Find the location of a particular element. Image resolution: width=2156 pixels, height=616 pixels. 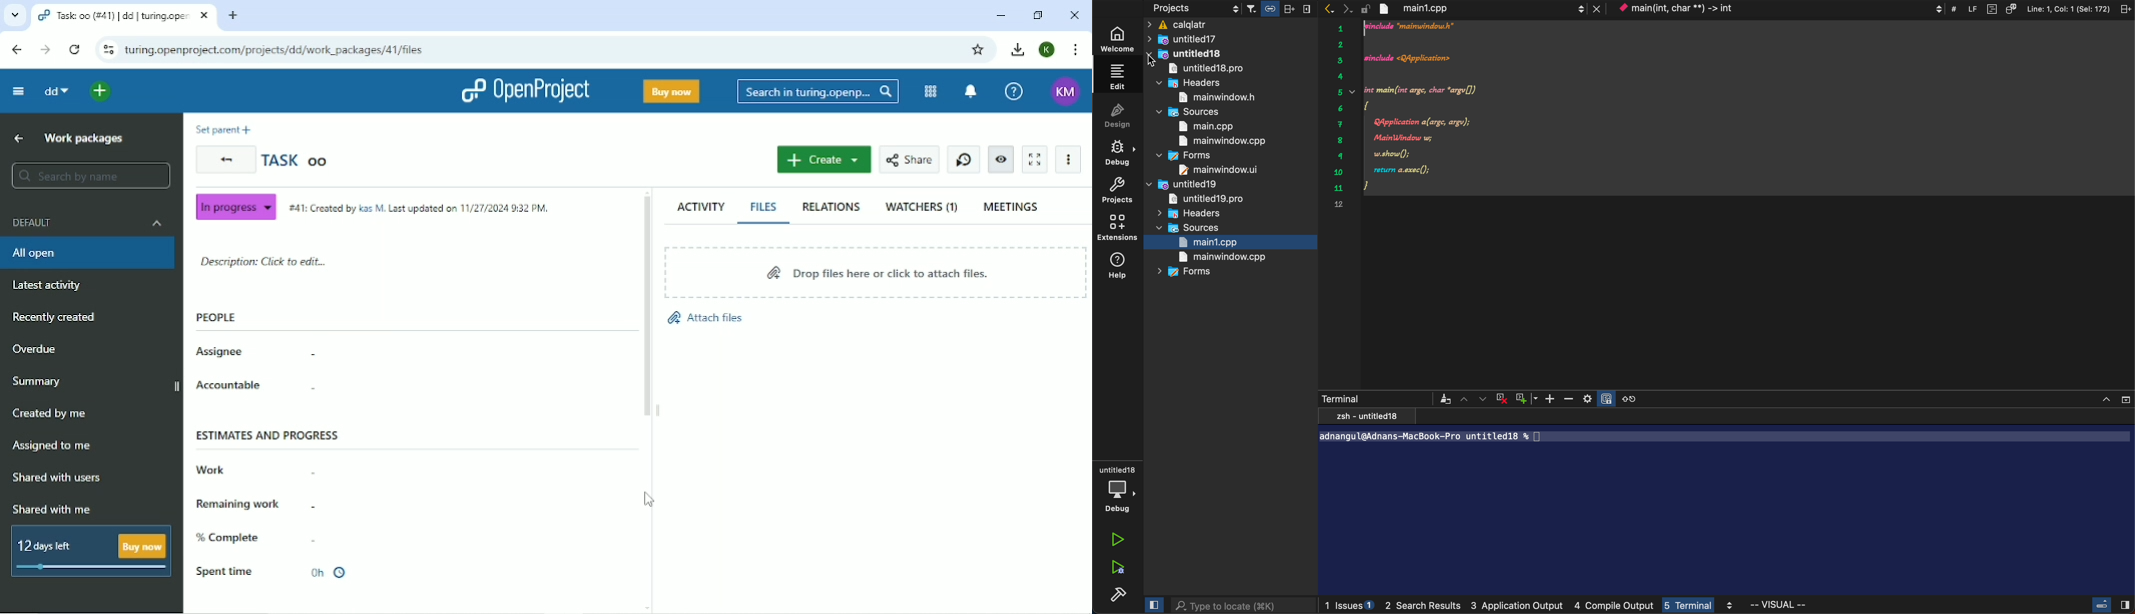

headers is located at coordinates (1200, 212).